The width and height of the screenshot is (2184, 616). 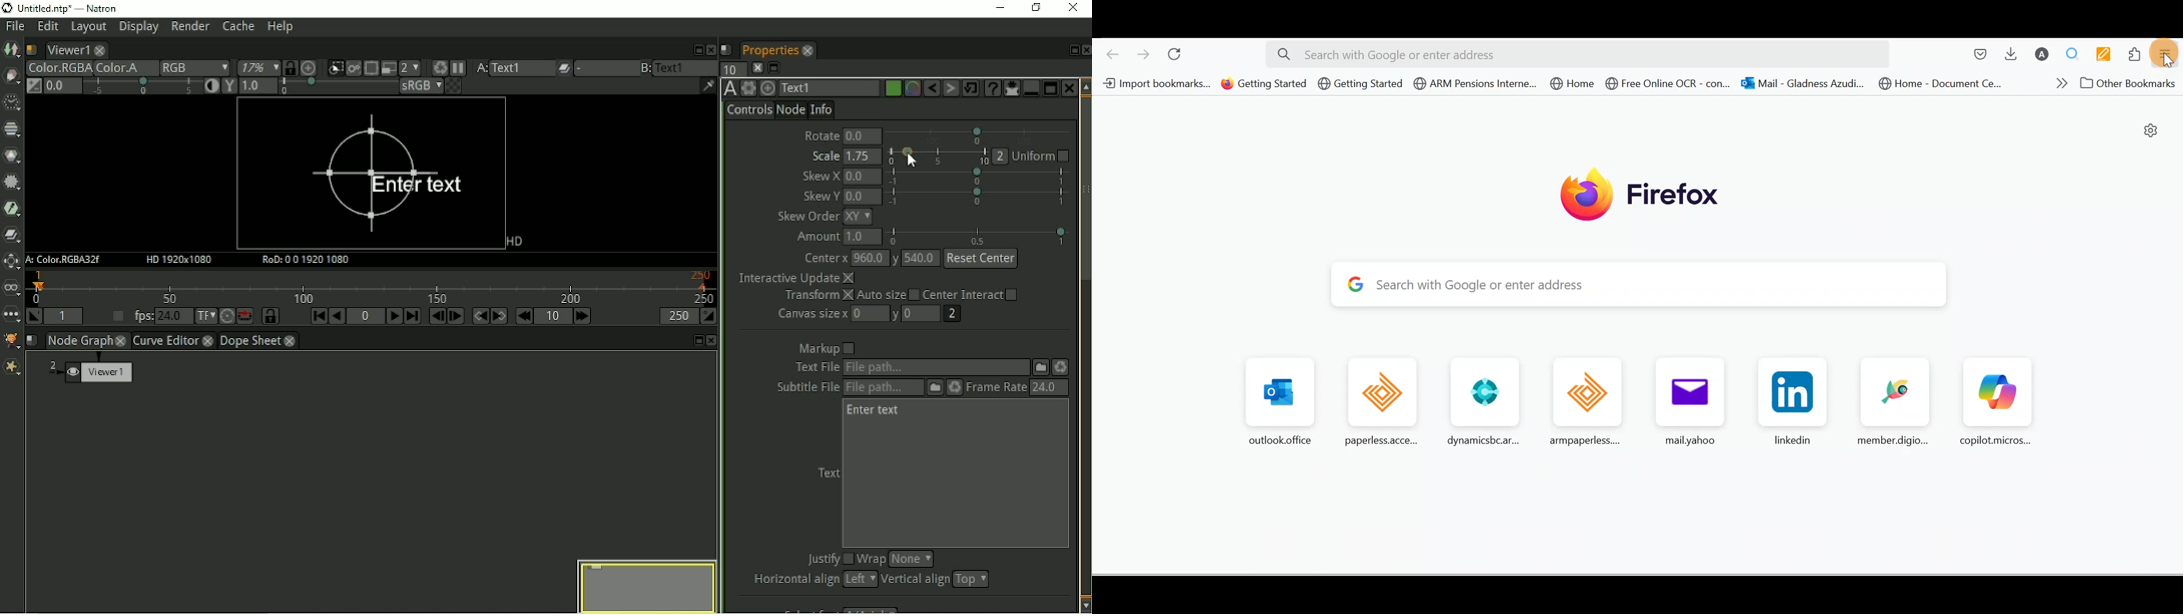 What do you see at coordinates (455, 316) in the screenshot?
I see `Next frame` at bounding box center [455, 316].